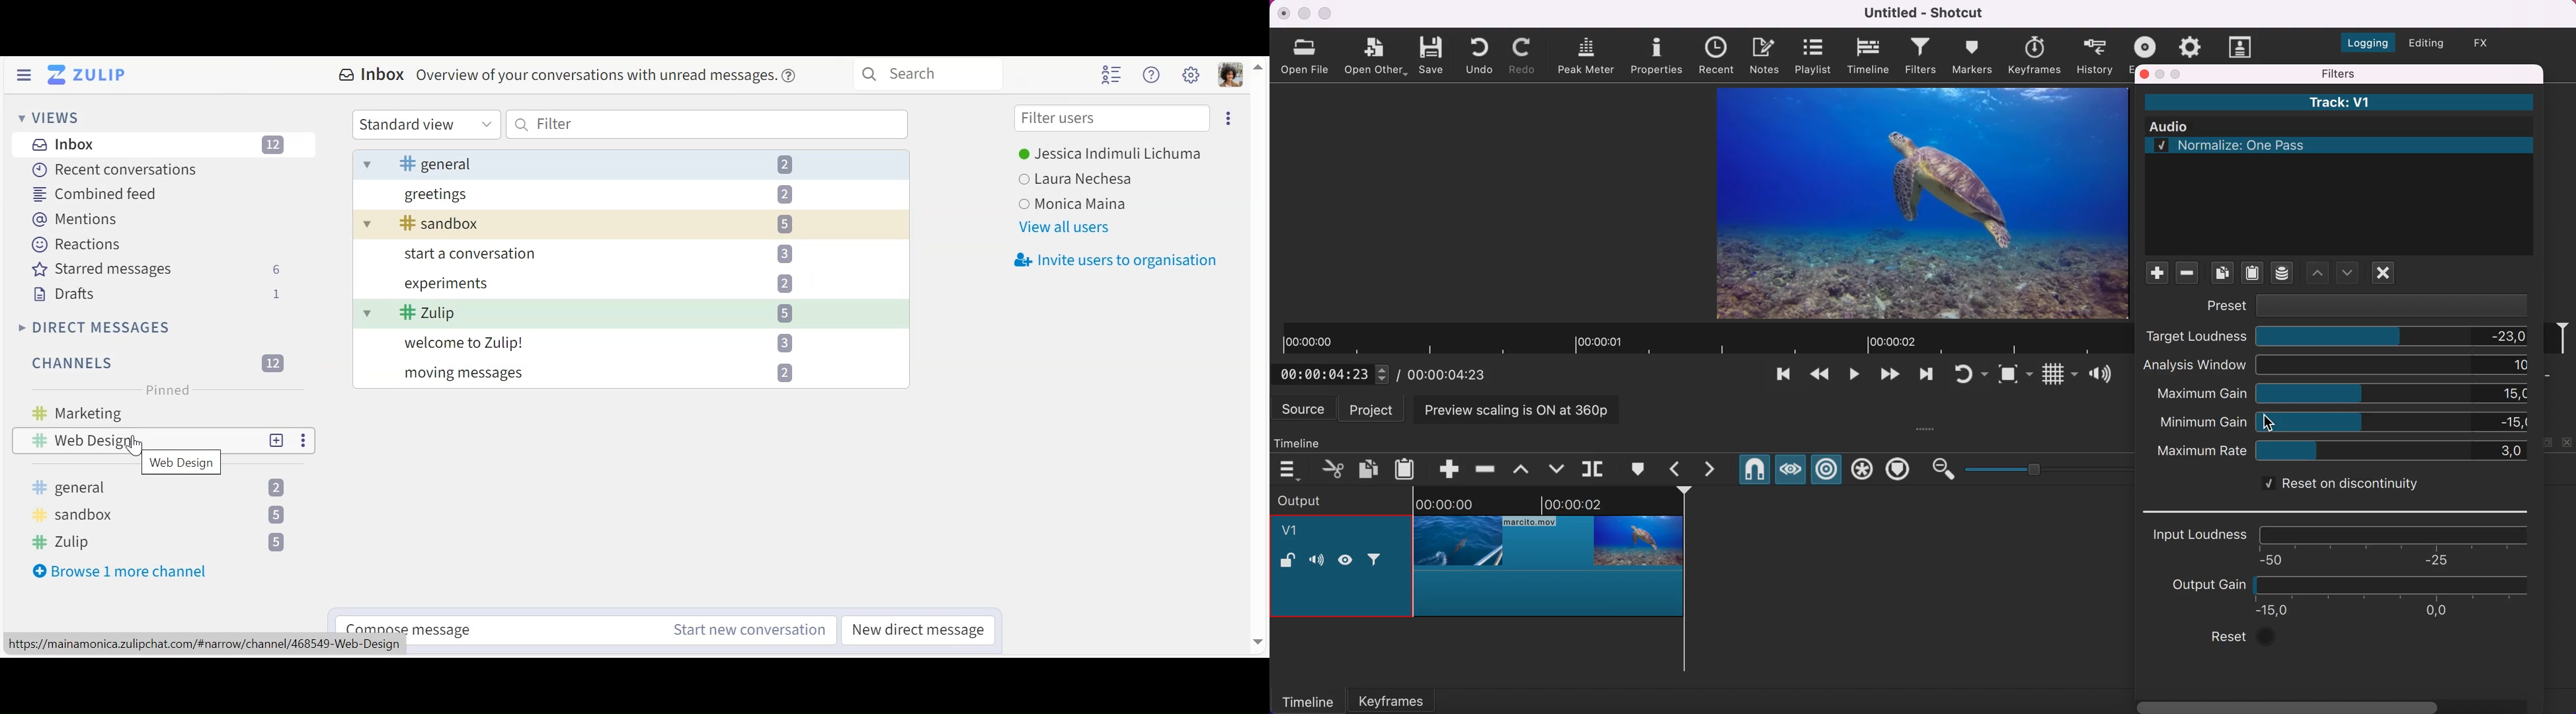  Describe the element at coordinates (2281, 273) in the screenshot. I see `select filter set` at that location.